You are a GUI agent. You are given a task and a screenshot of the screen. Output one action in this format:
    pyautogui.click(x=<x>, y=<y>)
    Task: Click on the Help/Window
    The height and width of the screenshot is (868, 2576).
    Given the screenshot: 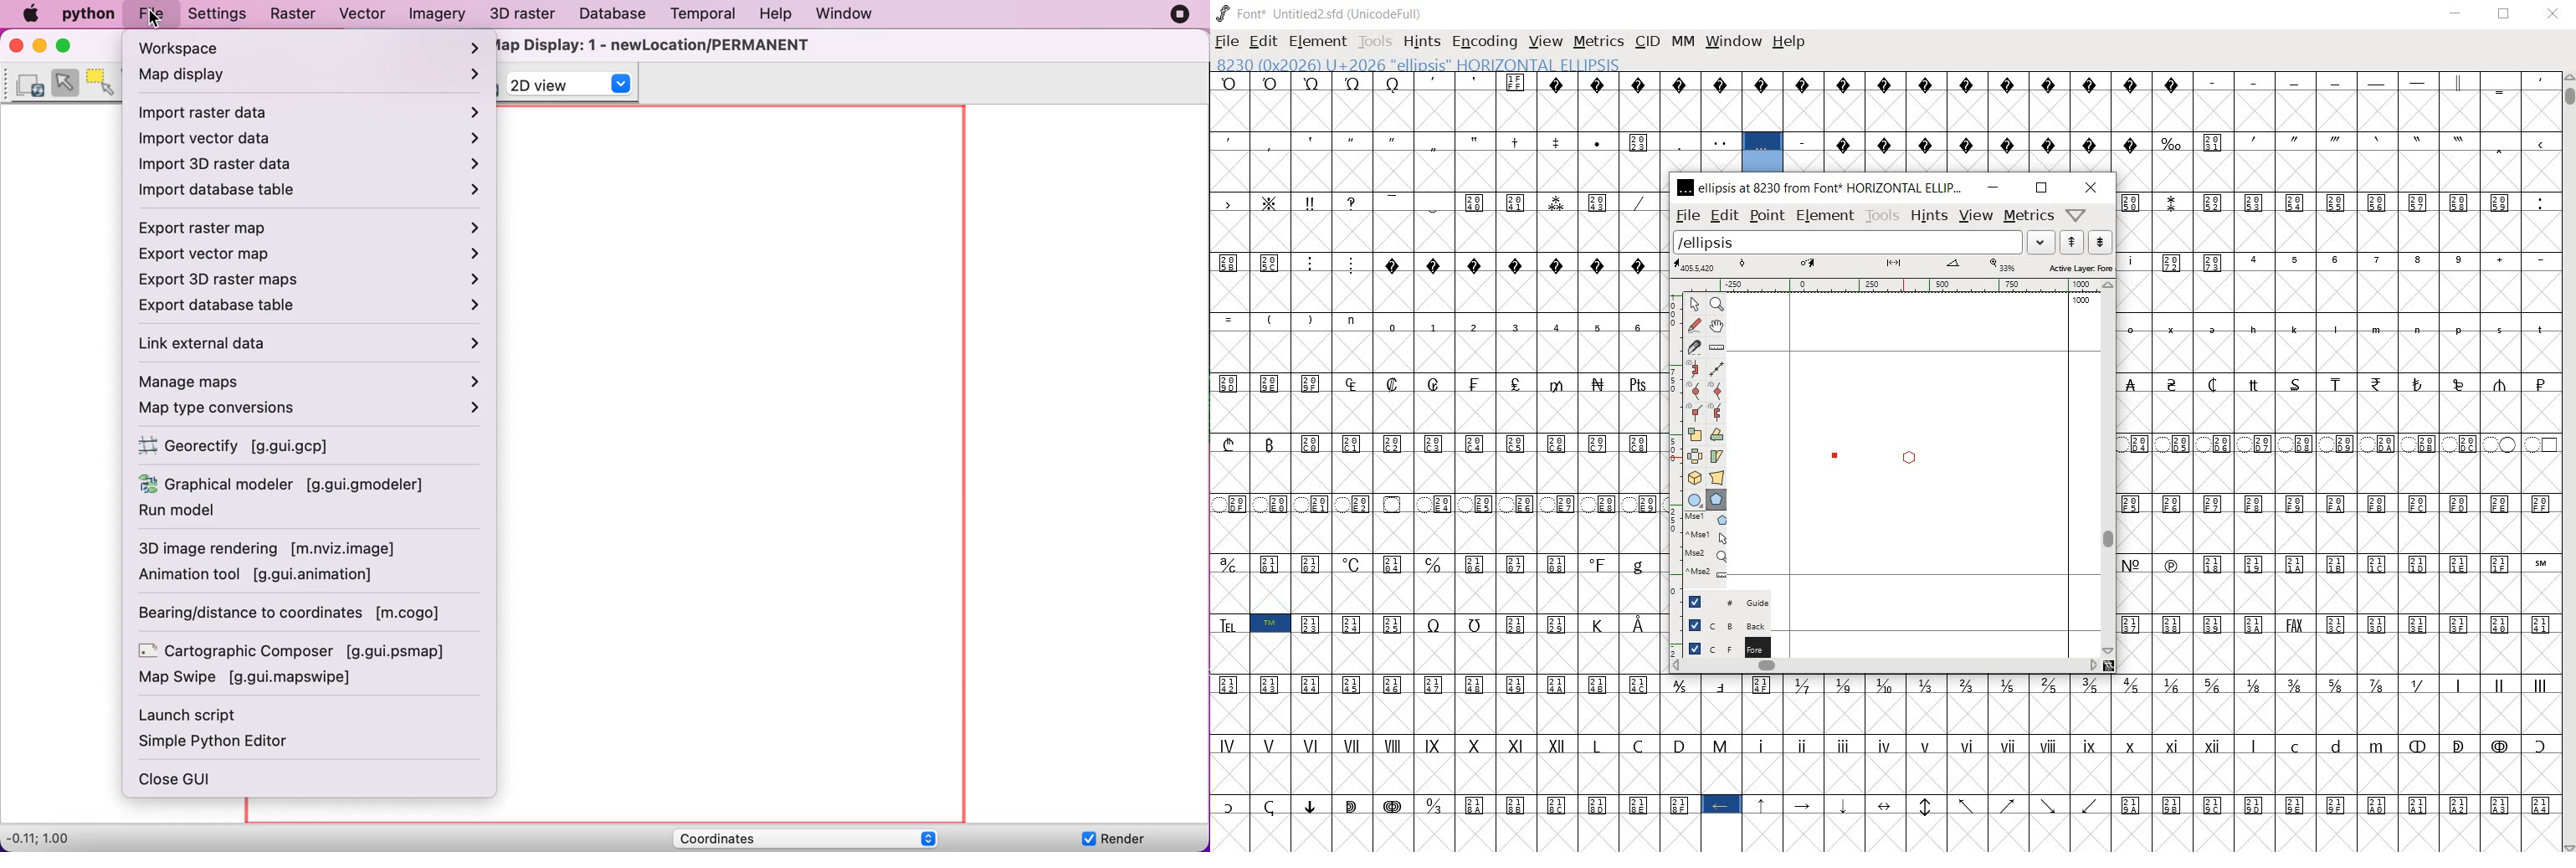 What is the action you would take?
    pyautogui.click(x=2075, y=215)
    